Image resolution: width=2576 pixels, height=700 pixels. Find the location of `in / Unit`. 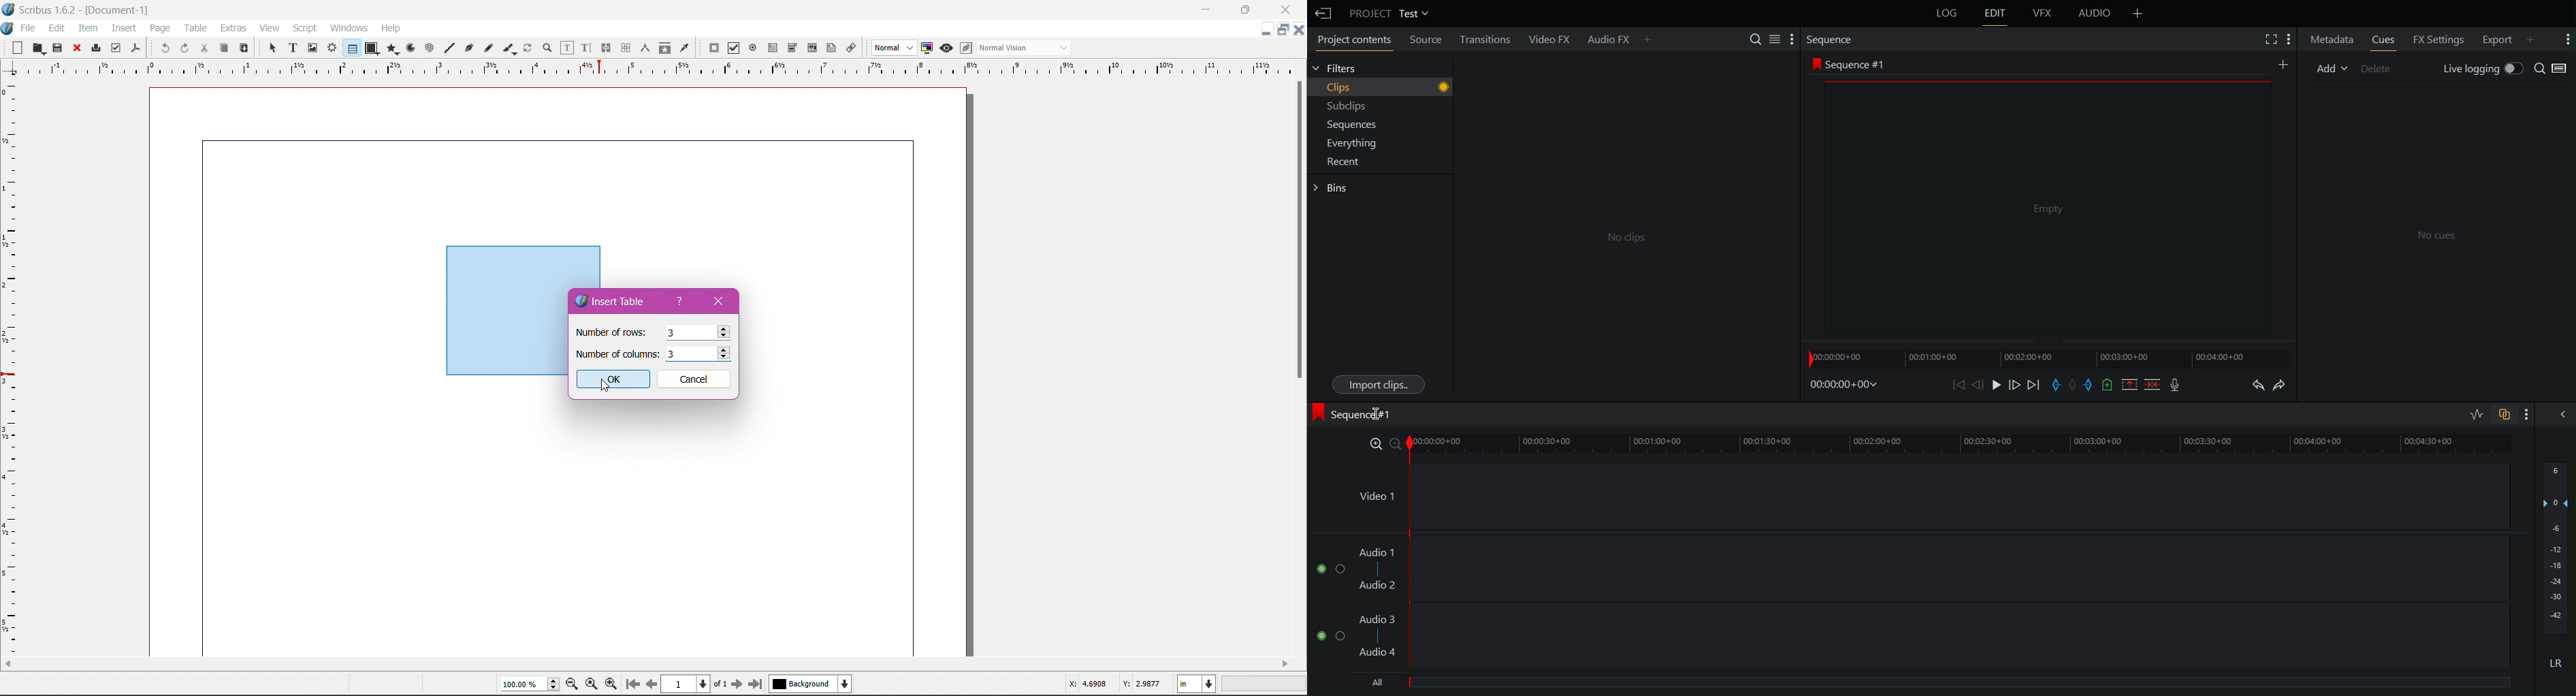

in / Unit is located at coordinates (1197, 682).